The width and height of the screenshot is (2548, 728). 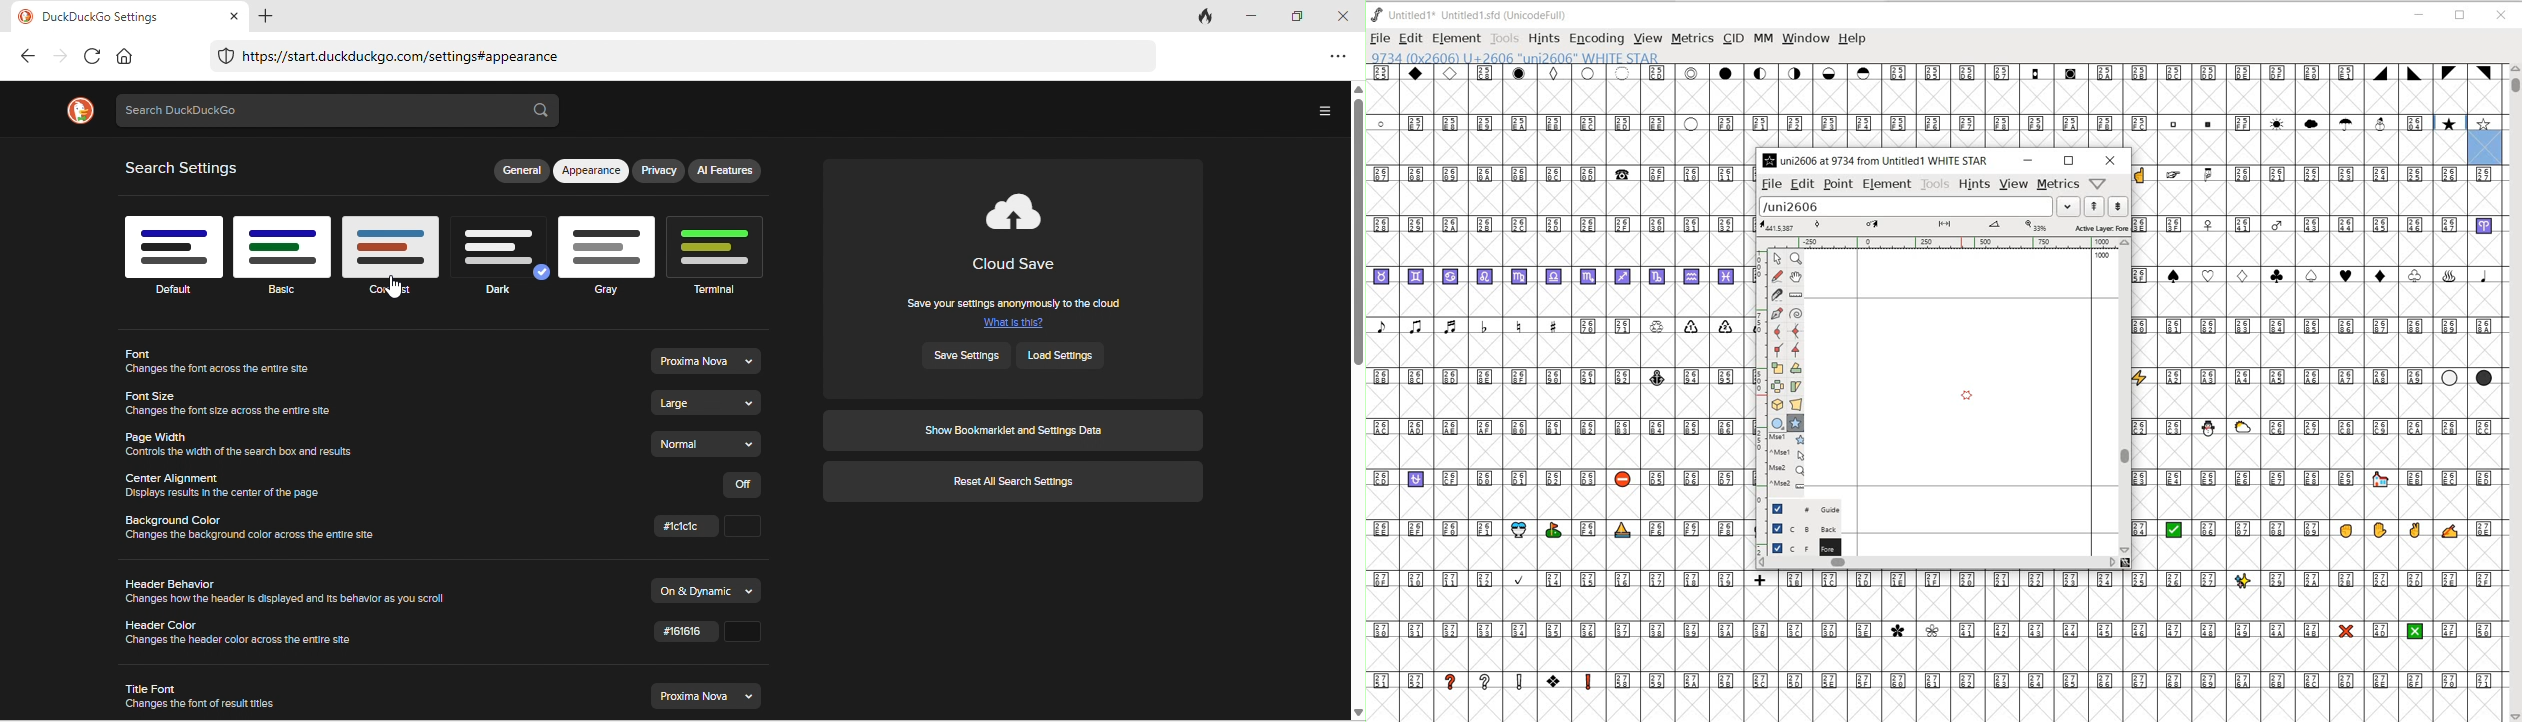 I want to click on POLYGON OR STAR, so click(x=1795, y=424).